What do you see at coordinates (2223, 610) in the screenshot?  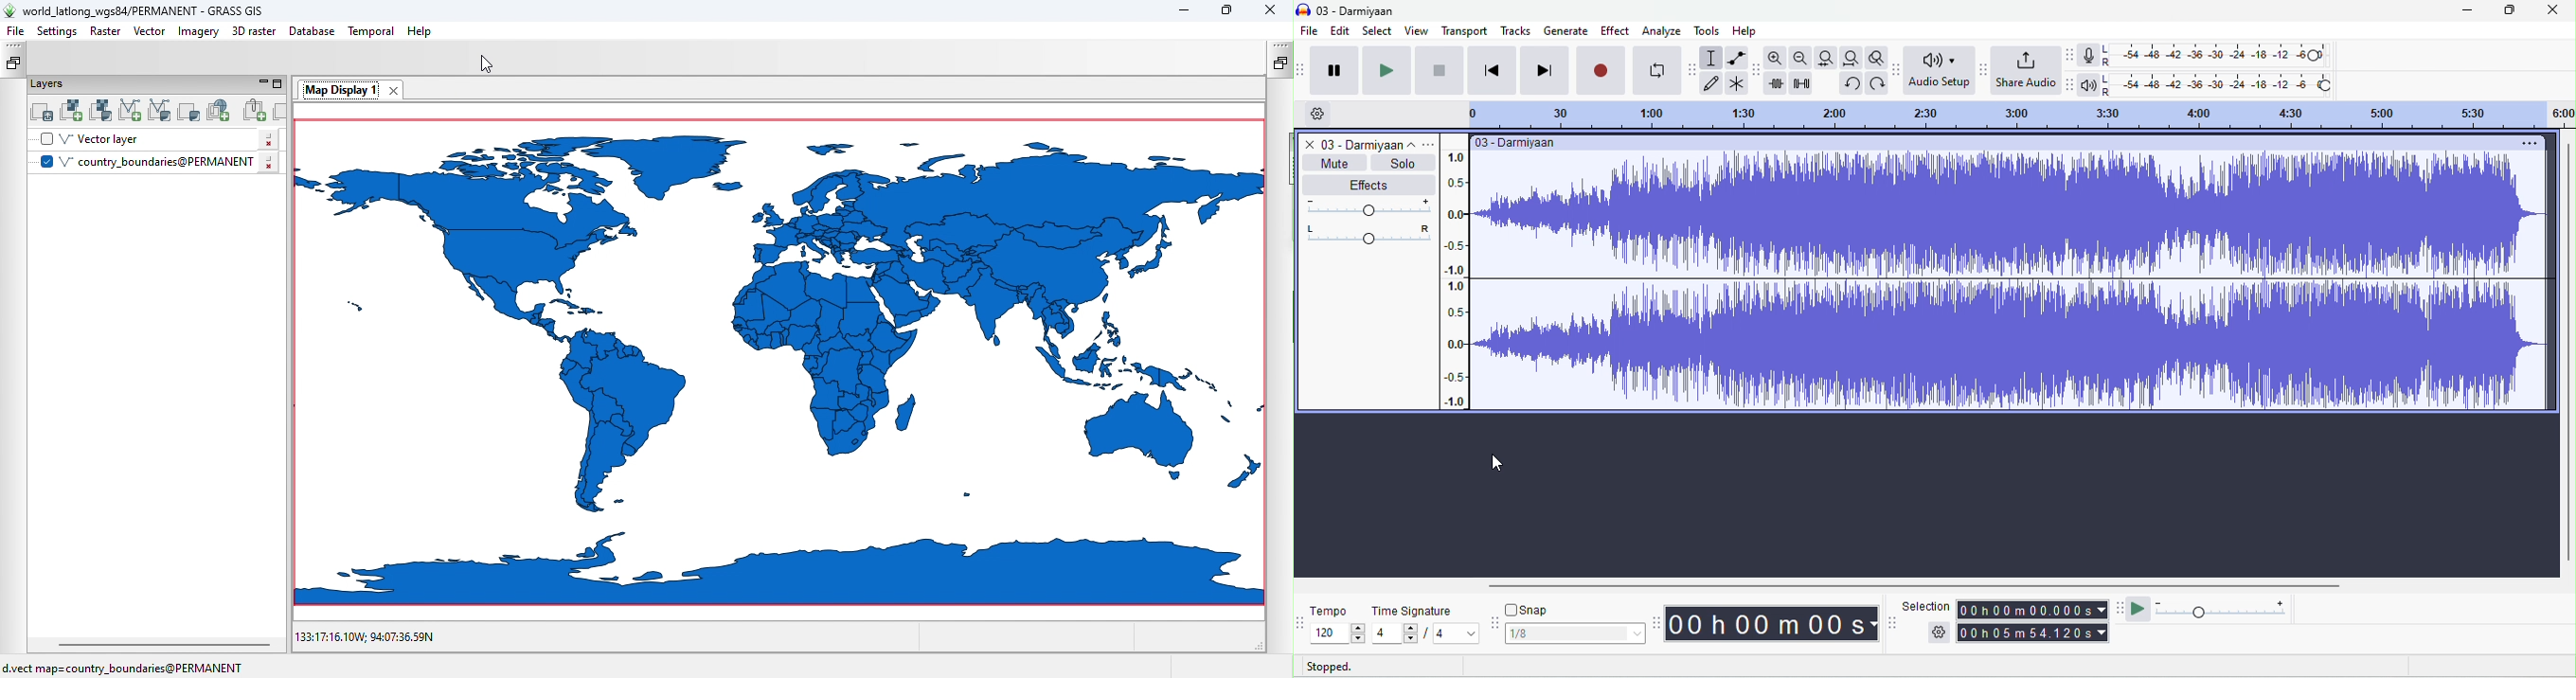 I see `playback speed` at bounding box center [2223, 610].